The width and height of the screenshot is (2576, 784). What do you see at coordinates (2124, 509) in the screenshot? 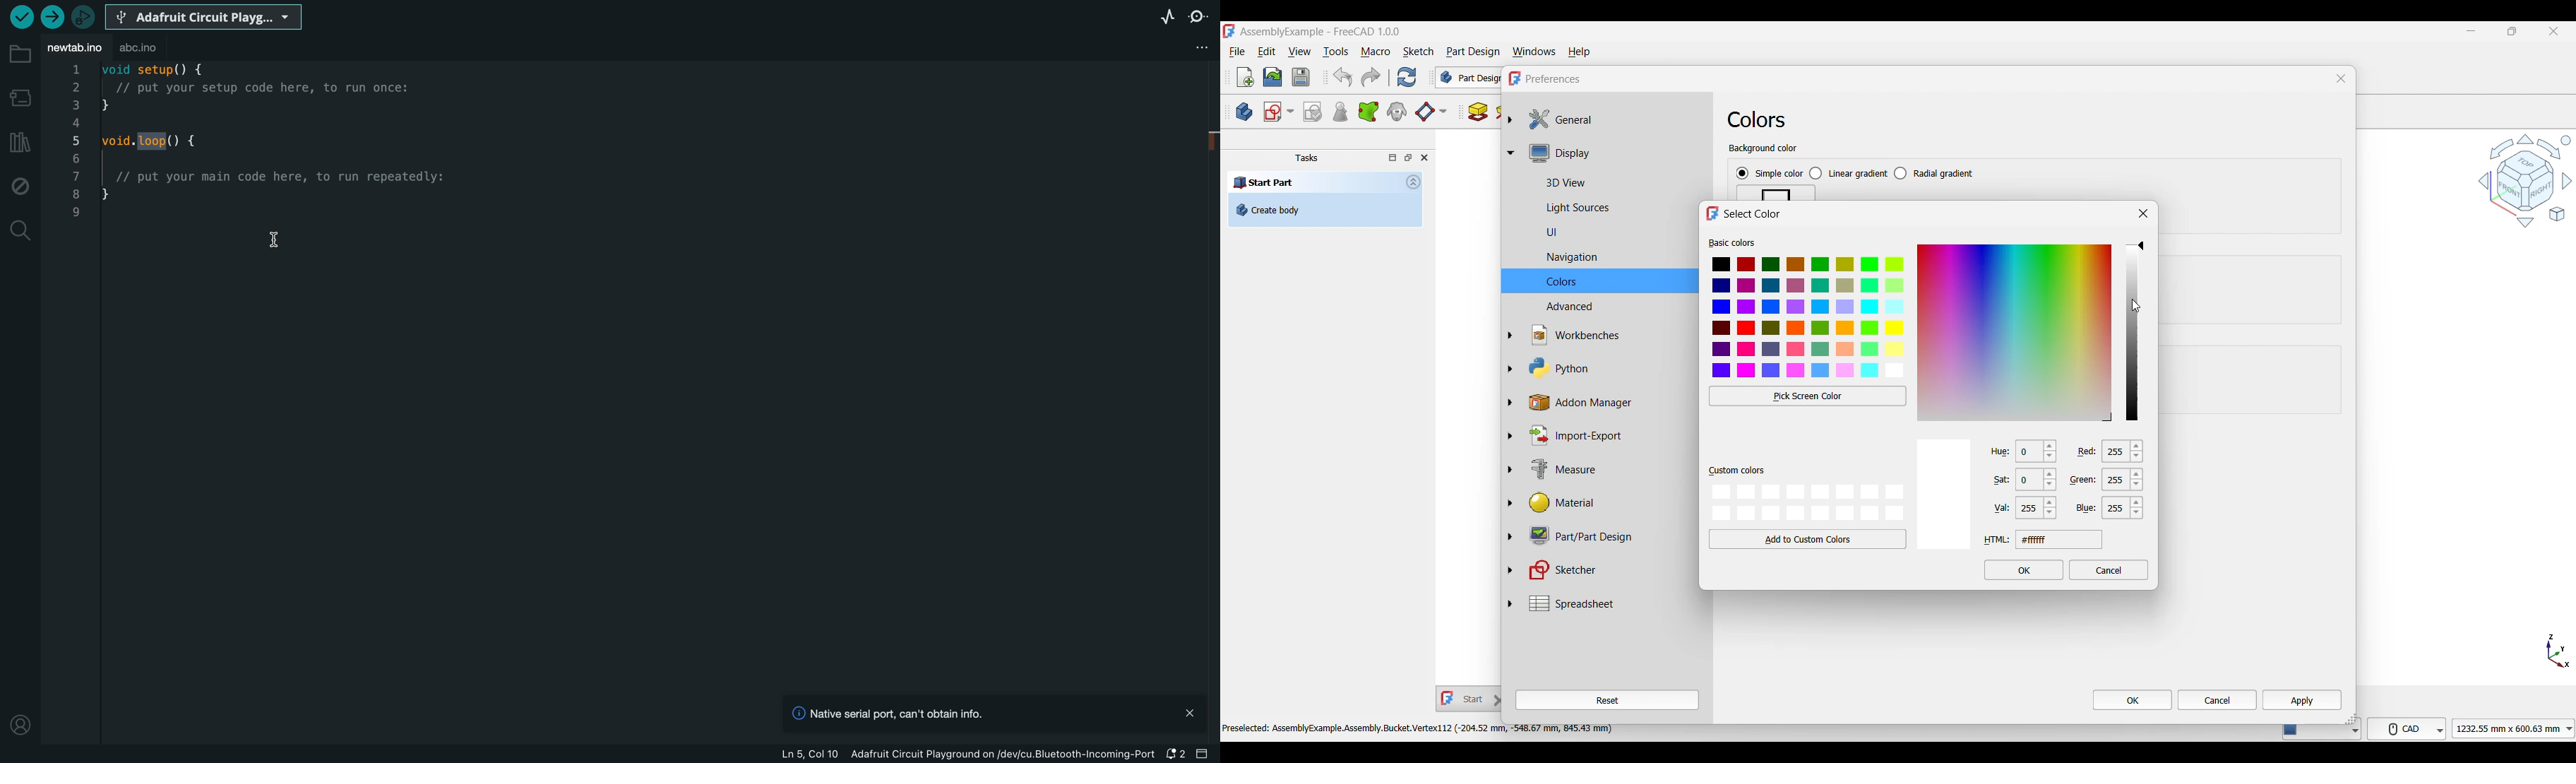
I see `255` at bounding box center [2124, 509].